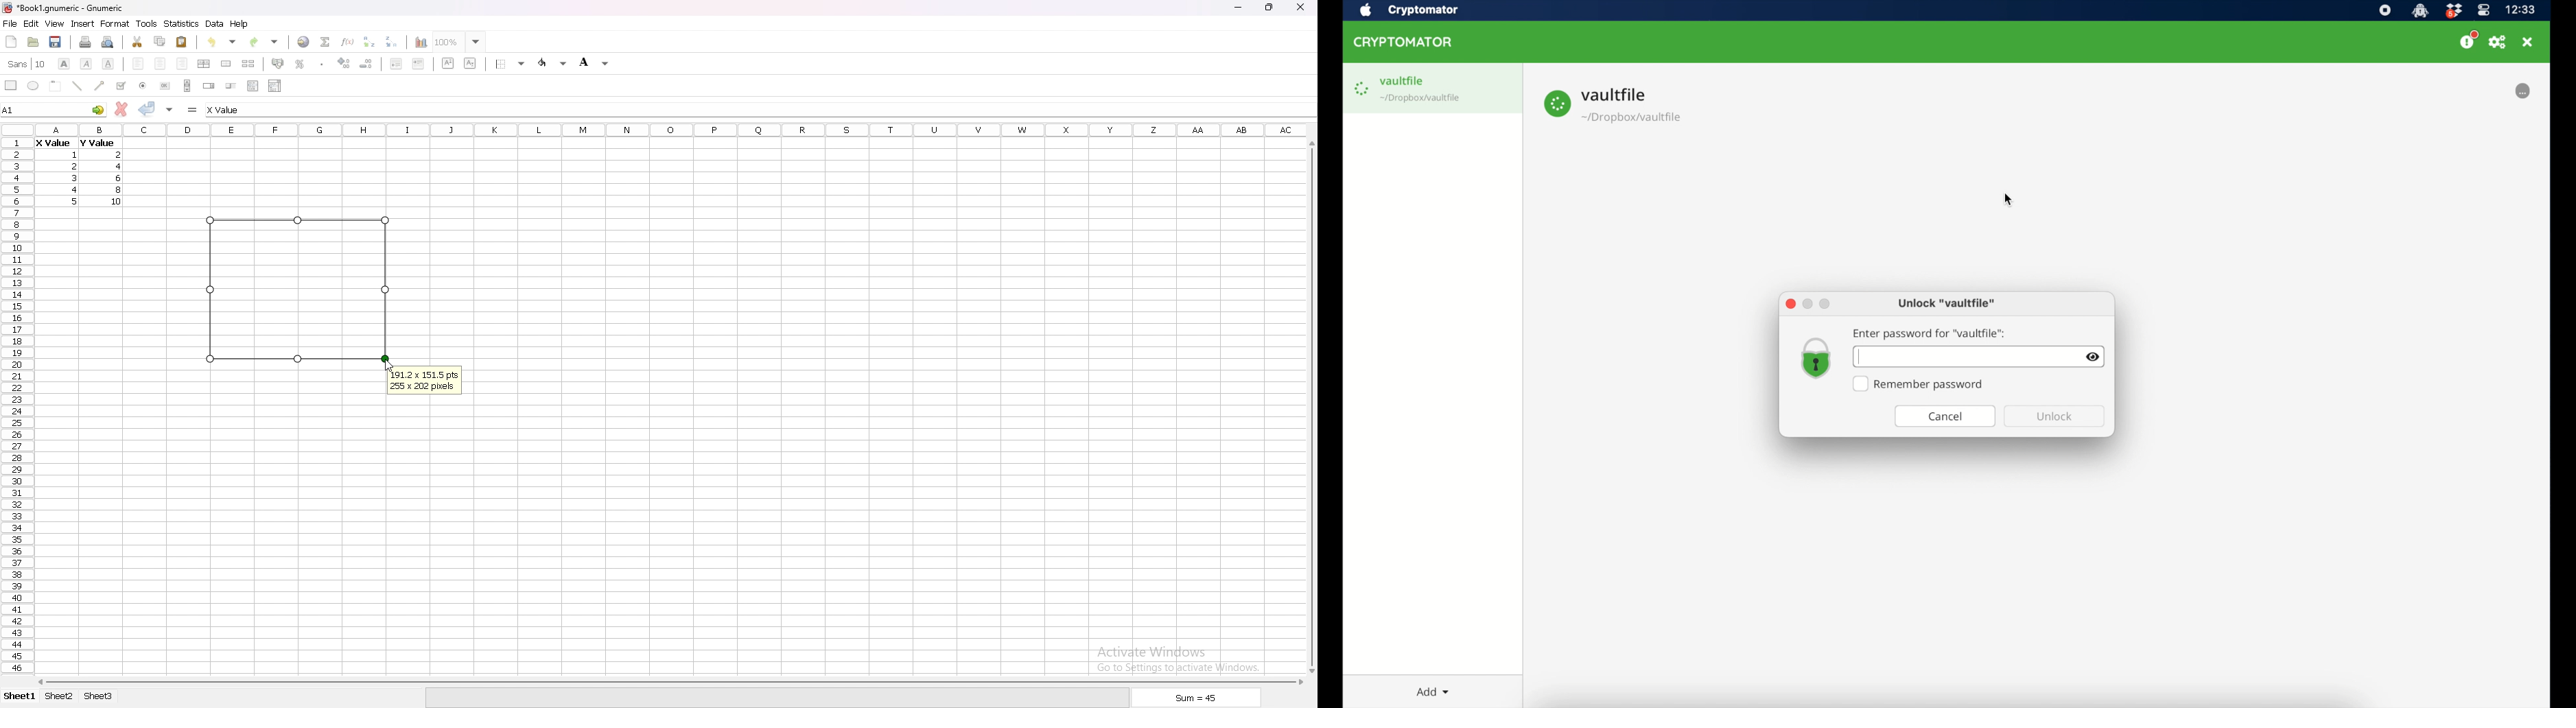 This screenshot has width=2576, height=728. I want to click on sort descending, so click(392, 41).